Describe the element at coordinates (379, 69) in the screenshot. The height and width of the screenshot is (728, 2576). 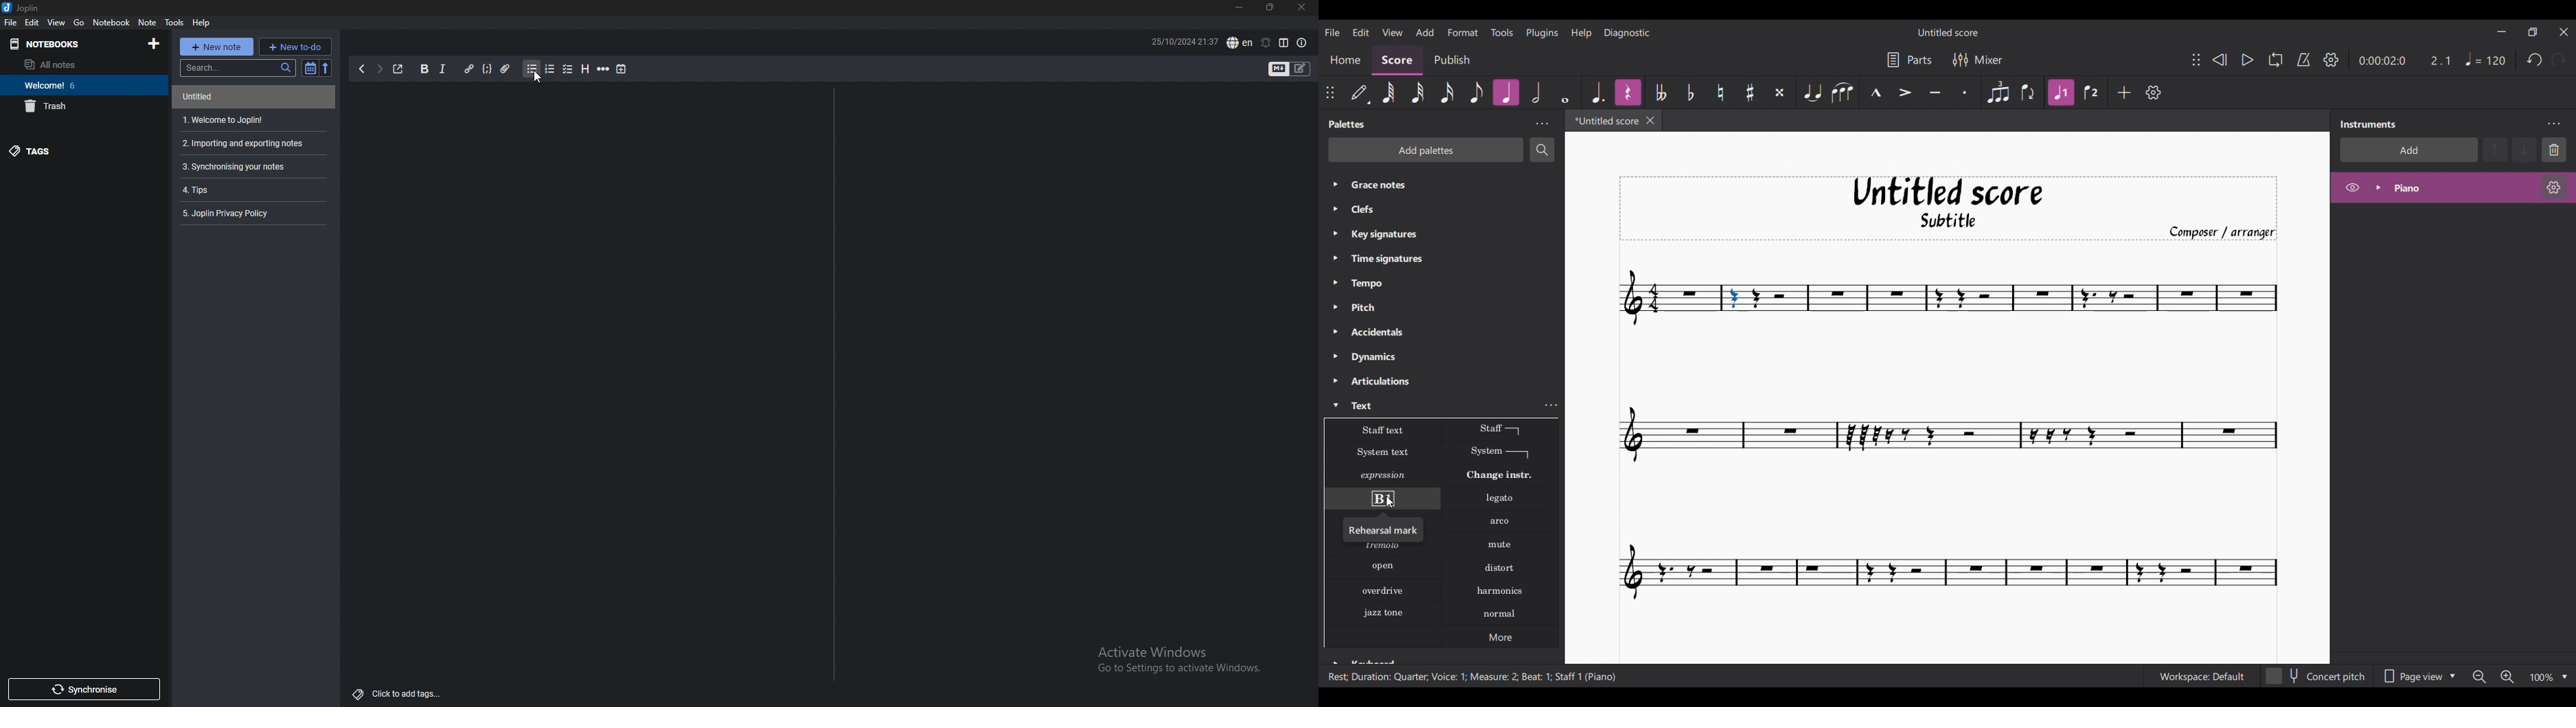
I see `forward` at that location.